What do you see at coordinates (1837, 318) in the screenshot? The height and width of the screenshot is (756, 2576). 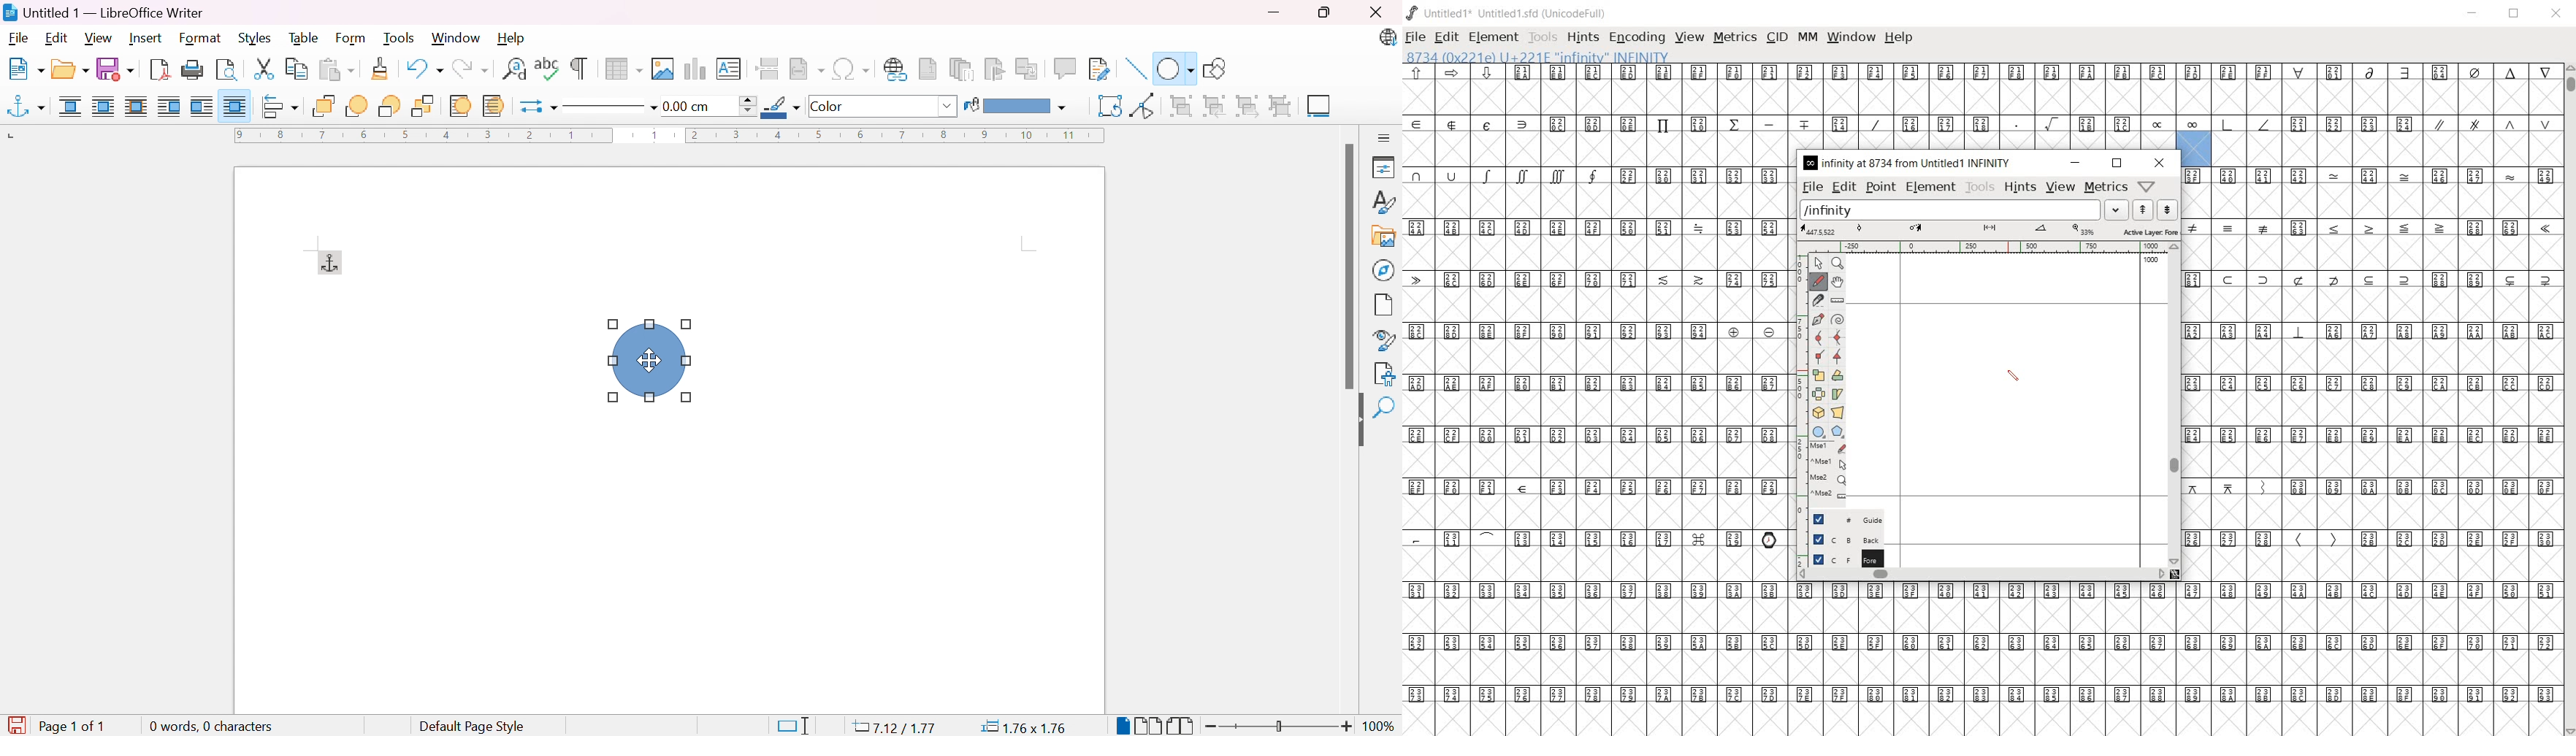 I see `change whether spiro is active or not` at bounding box center [1837, 318].